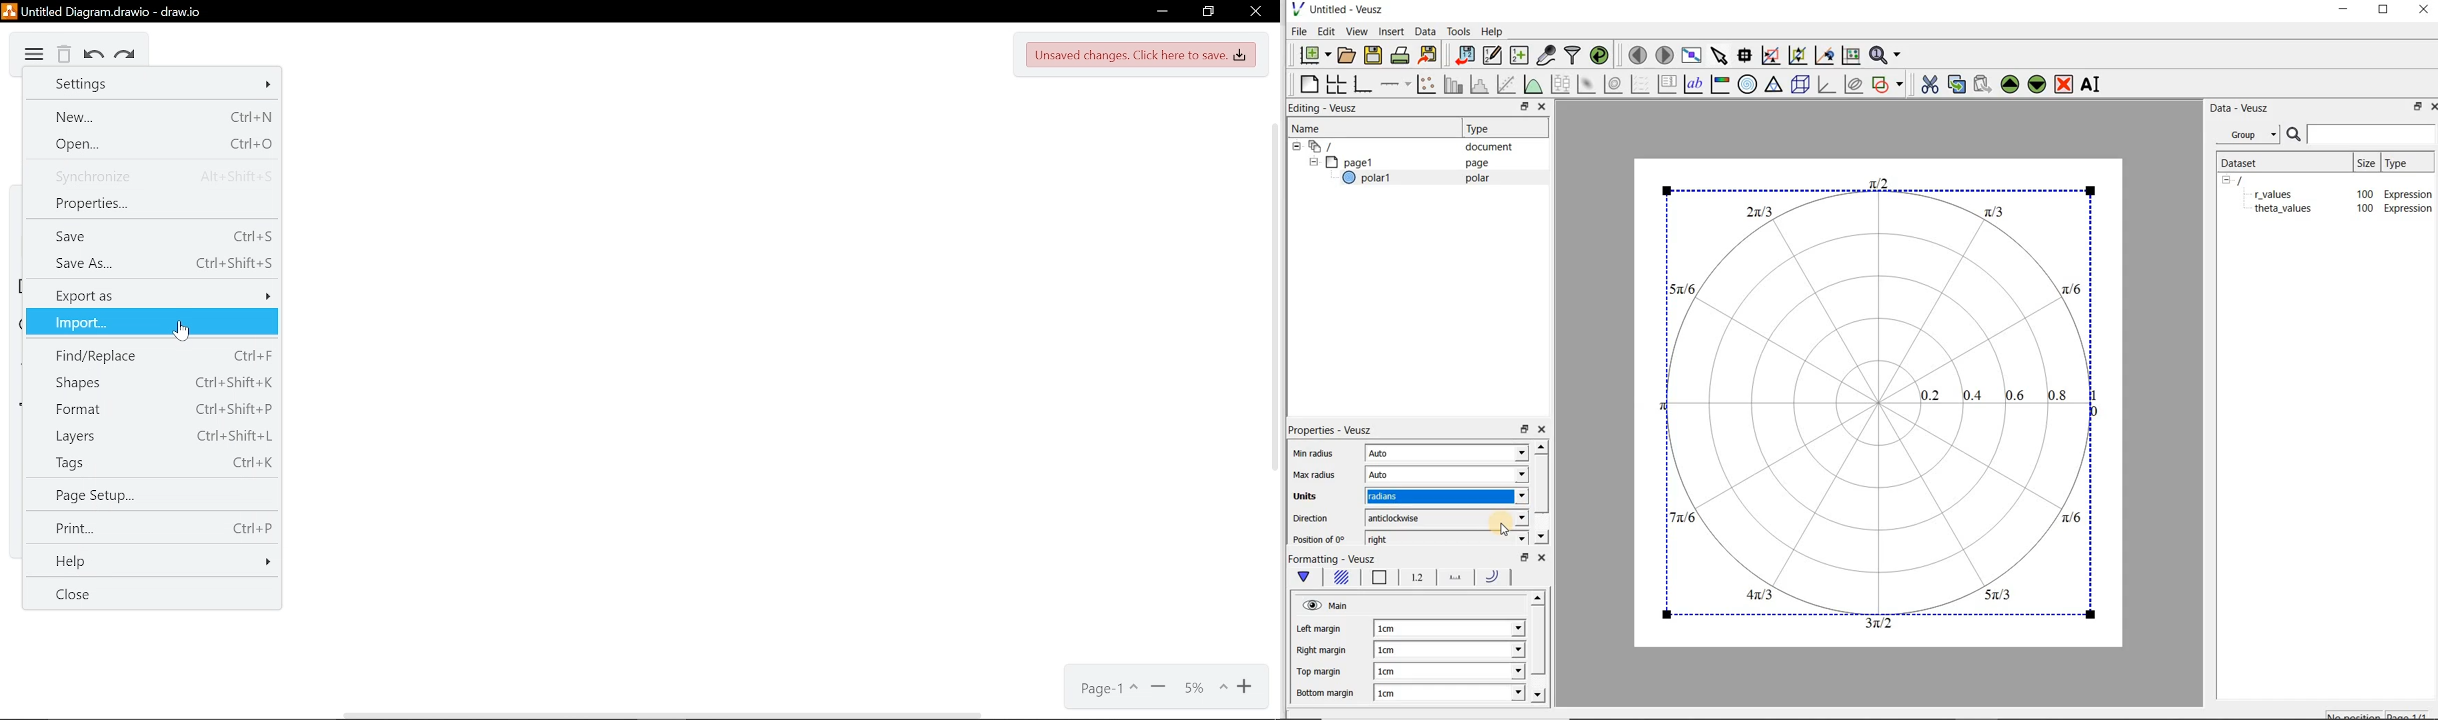  I want to click on No position, so click(2356, 714).